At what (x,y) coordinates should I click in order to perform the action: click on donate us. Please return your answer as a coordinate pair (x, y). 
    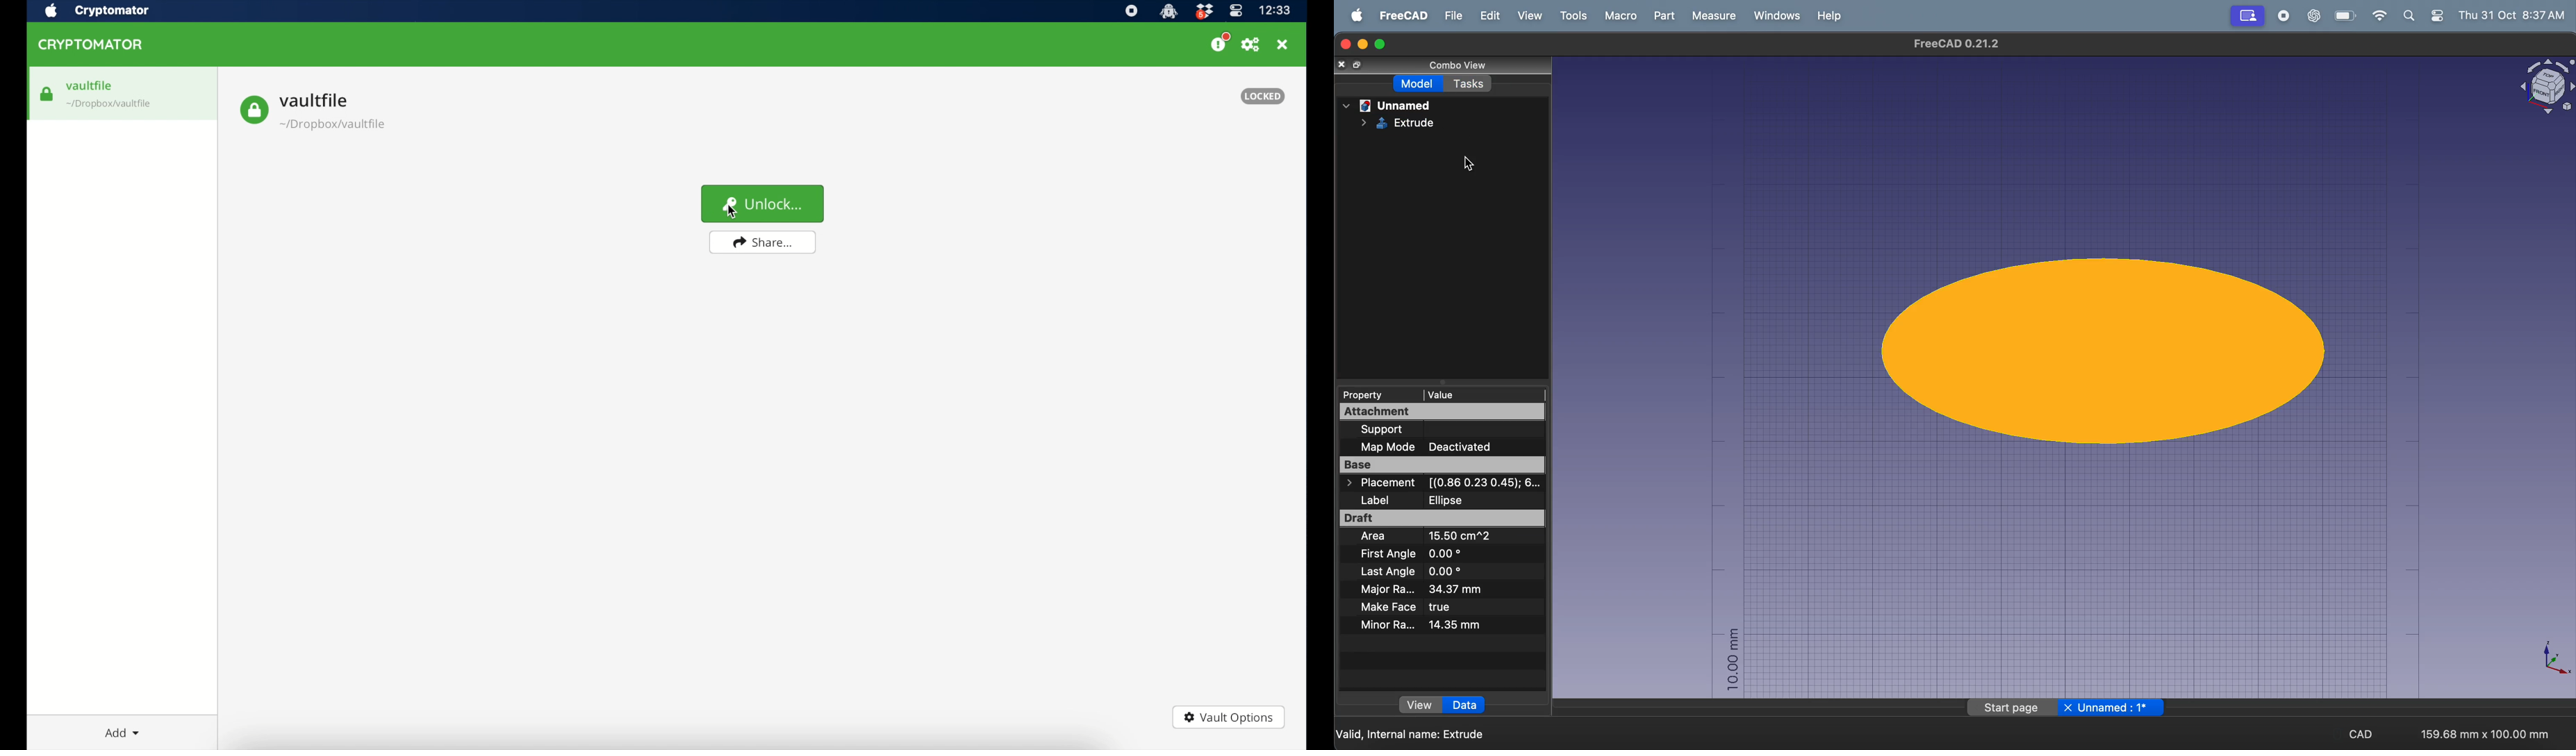
    Looking at the image, I should click on (1220, 42).